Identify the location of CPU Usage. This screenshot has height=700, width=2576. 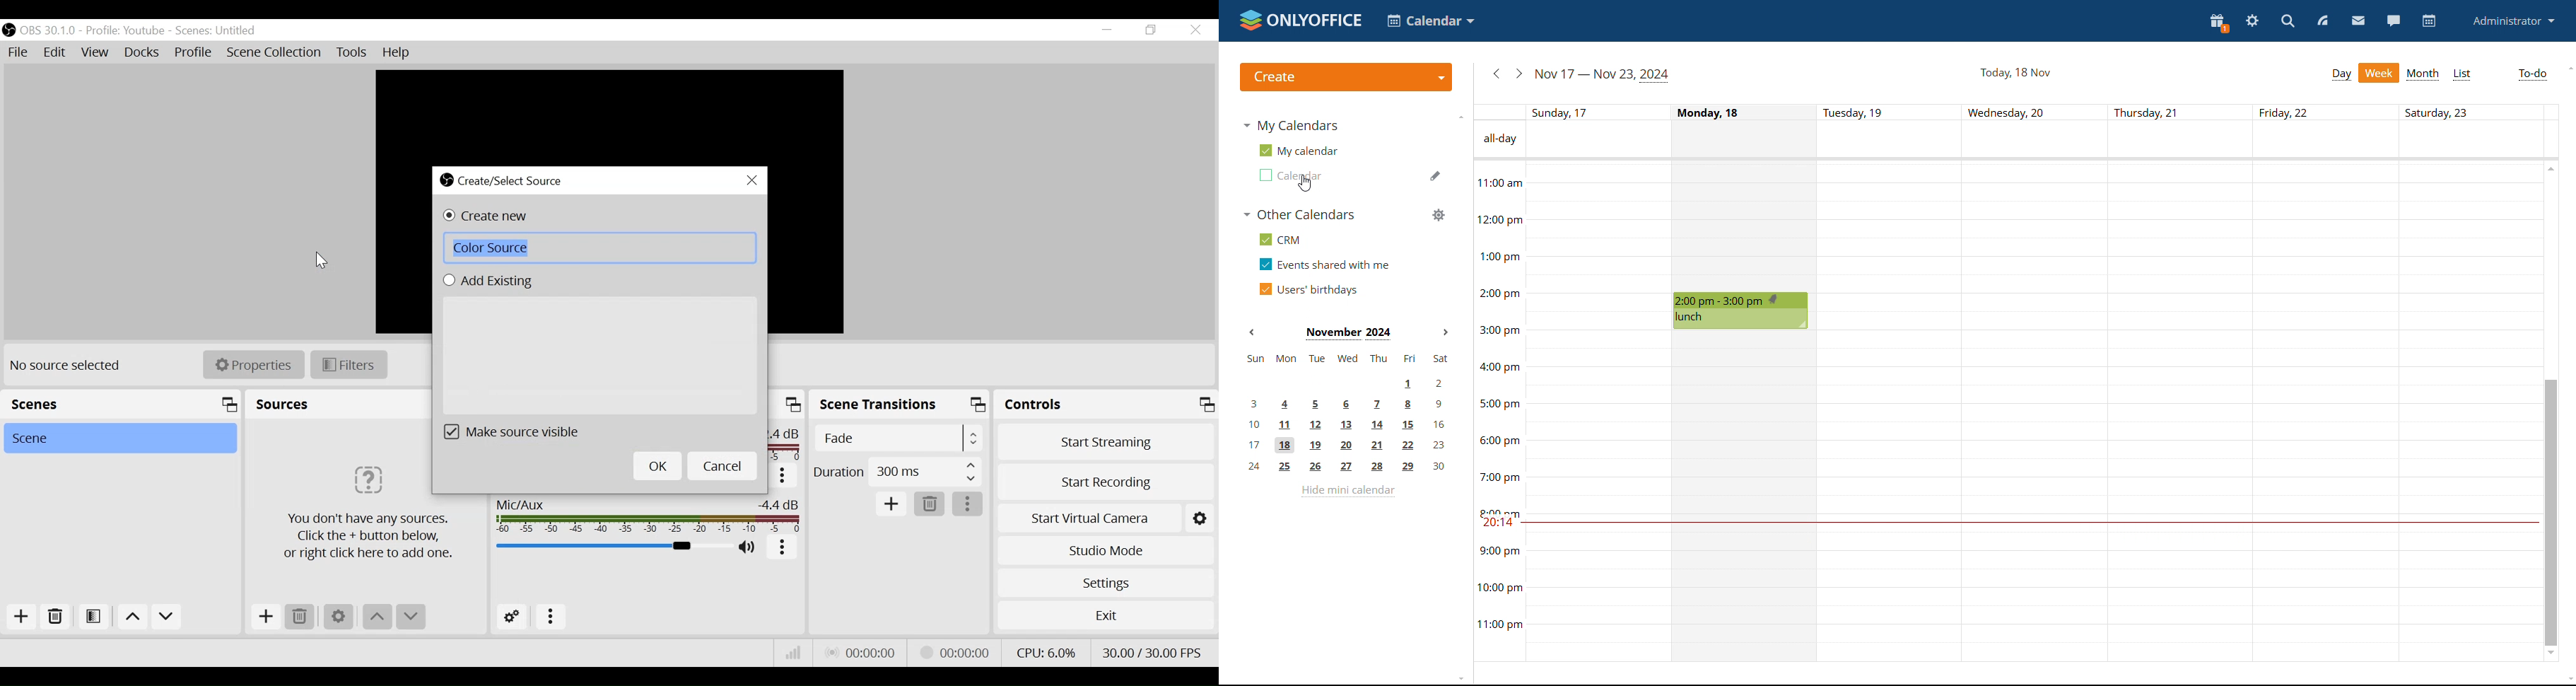
(1047, 652).